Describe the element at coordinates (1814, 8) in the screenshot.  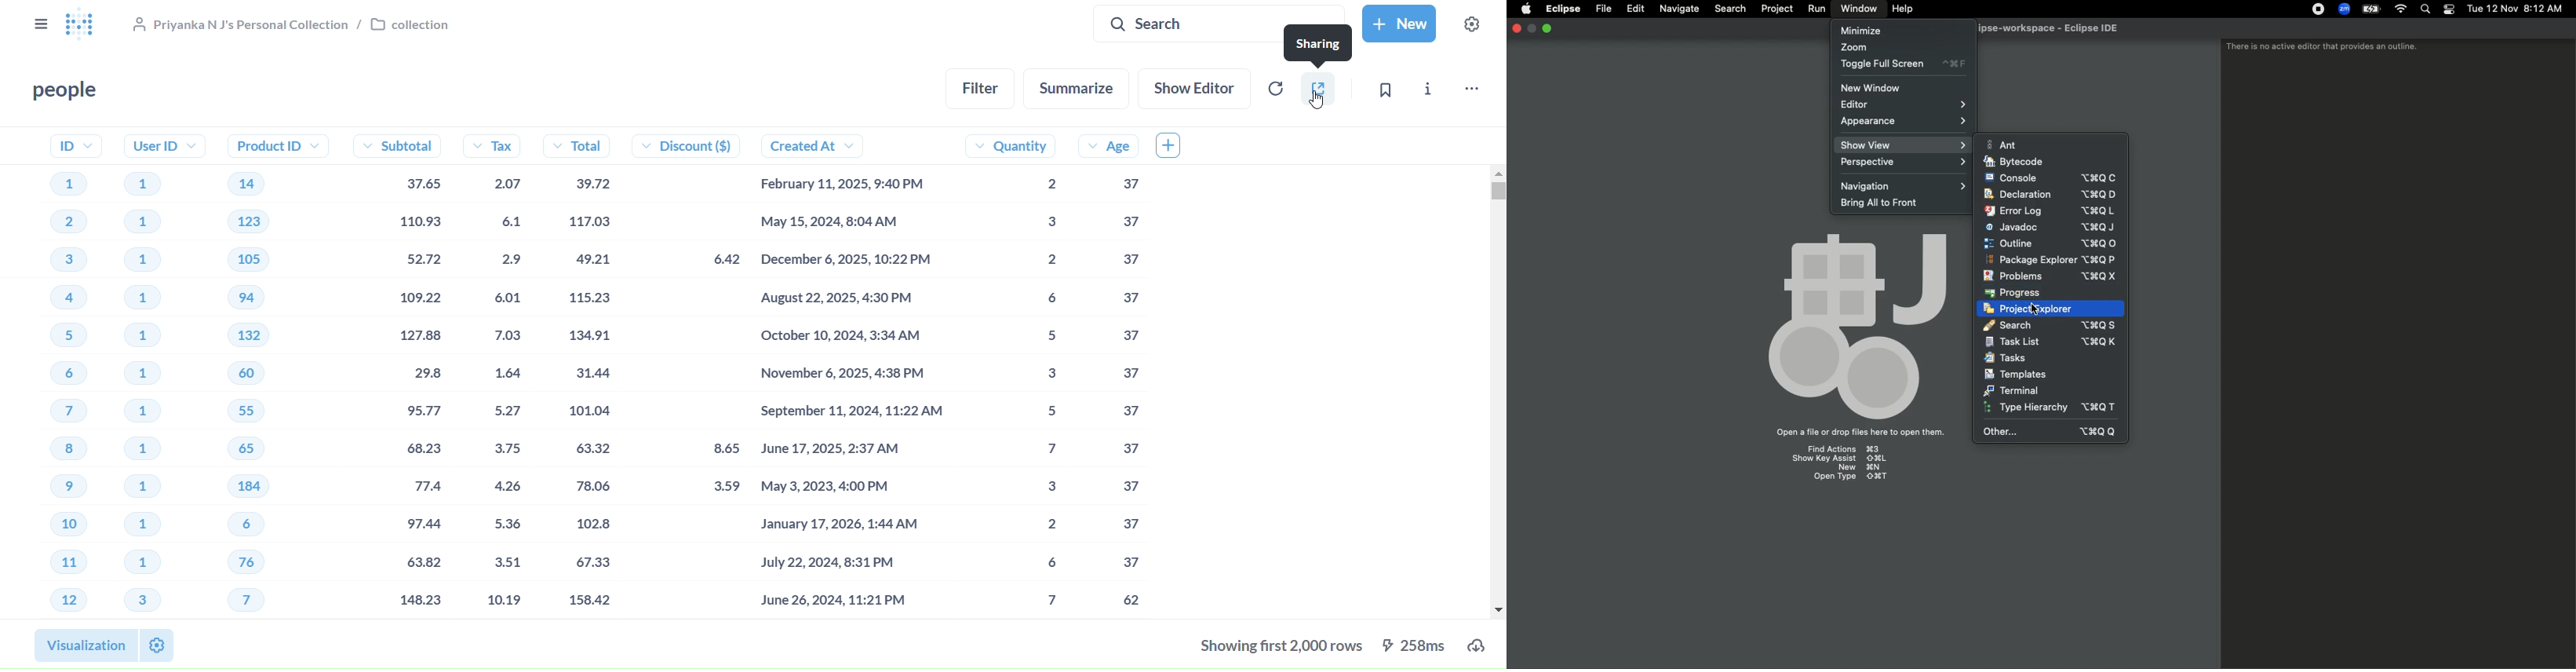
I see `Run` at that location.